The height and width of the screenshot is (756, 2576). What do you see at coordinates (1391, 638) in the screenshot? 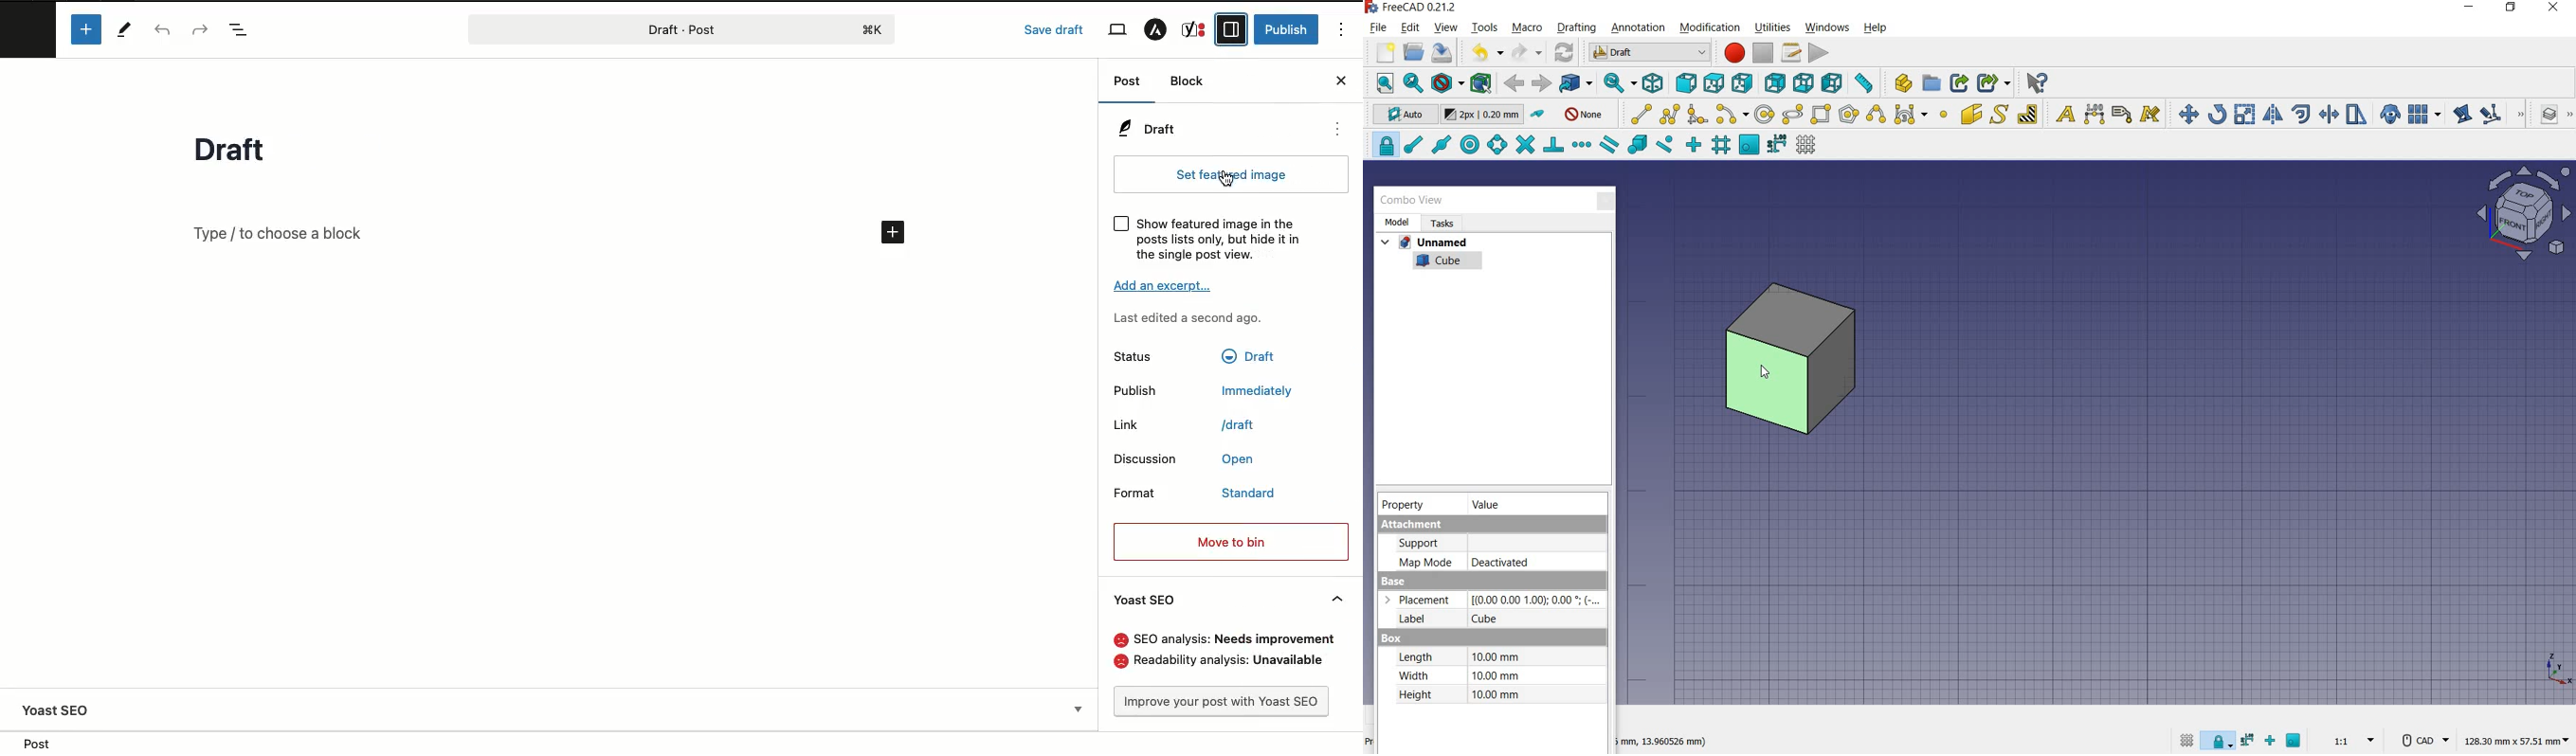
I see `Box` at bounding box center [1391, 638].